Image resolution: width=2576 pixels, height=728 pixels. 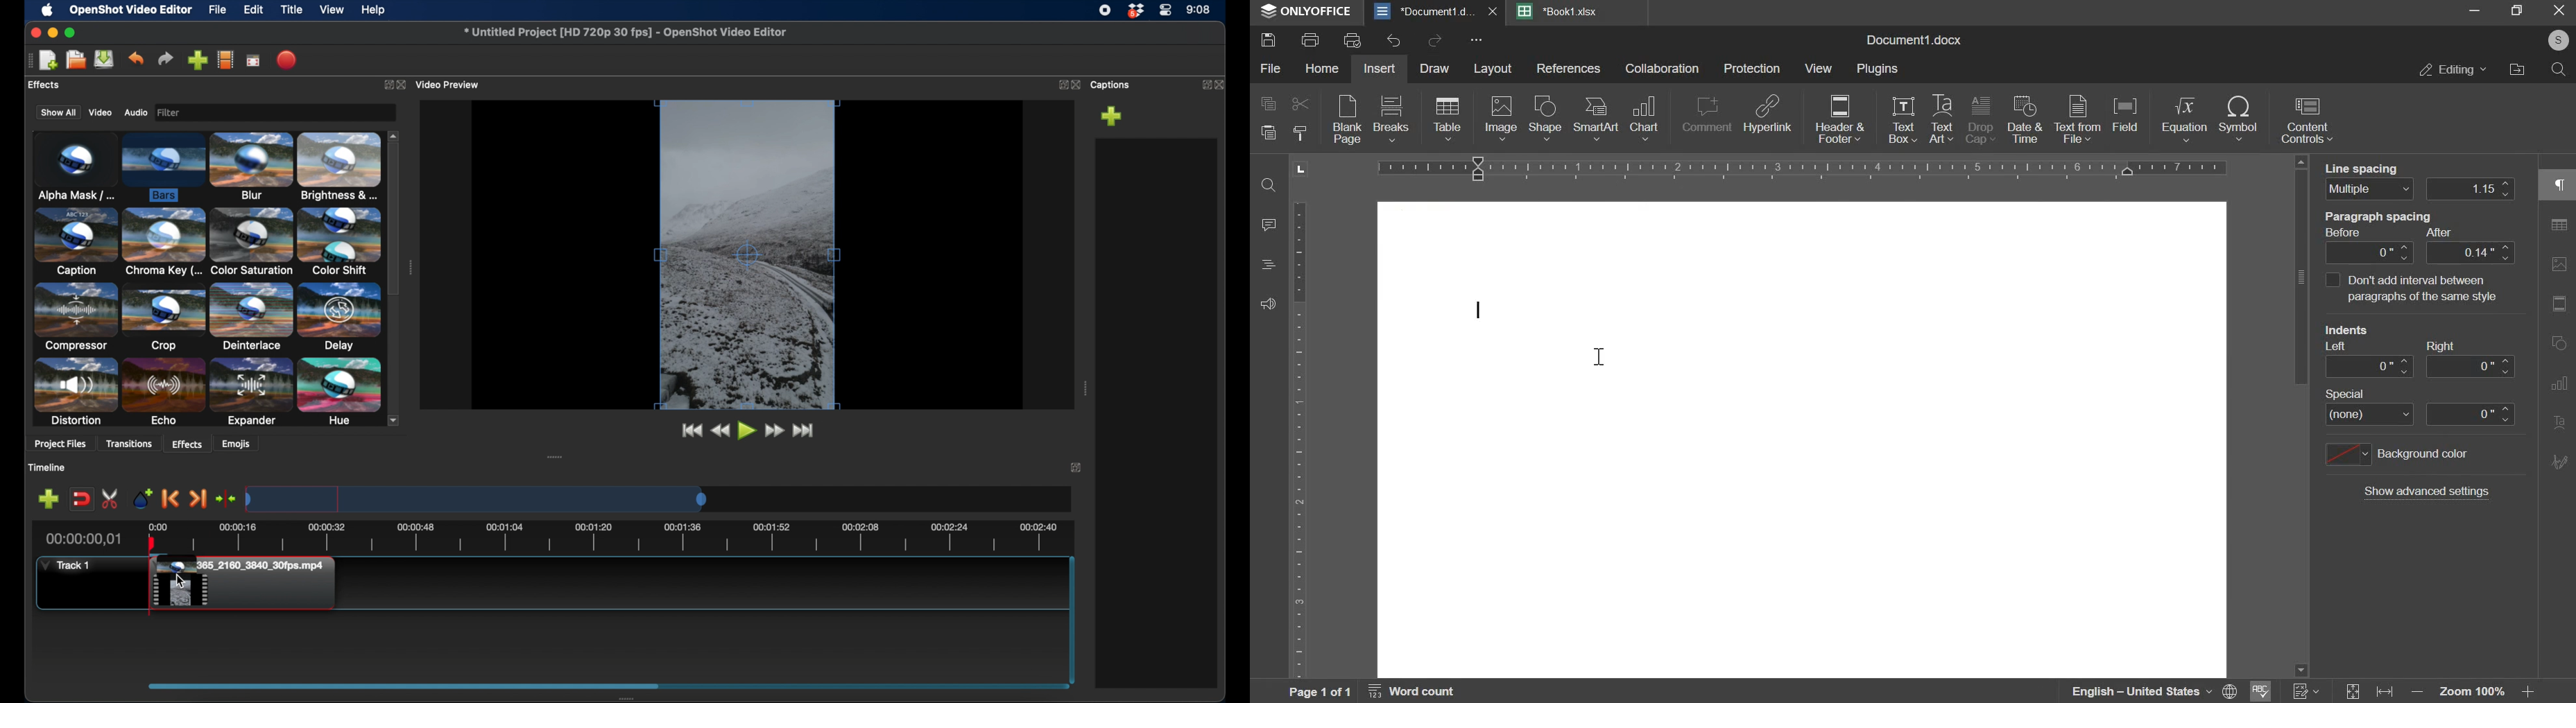 I want to click on new project, so click(x=49, y=59).